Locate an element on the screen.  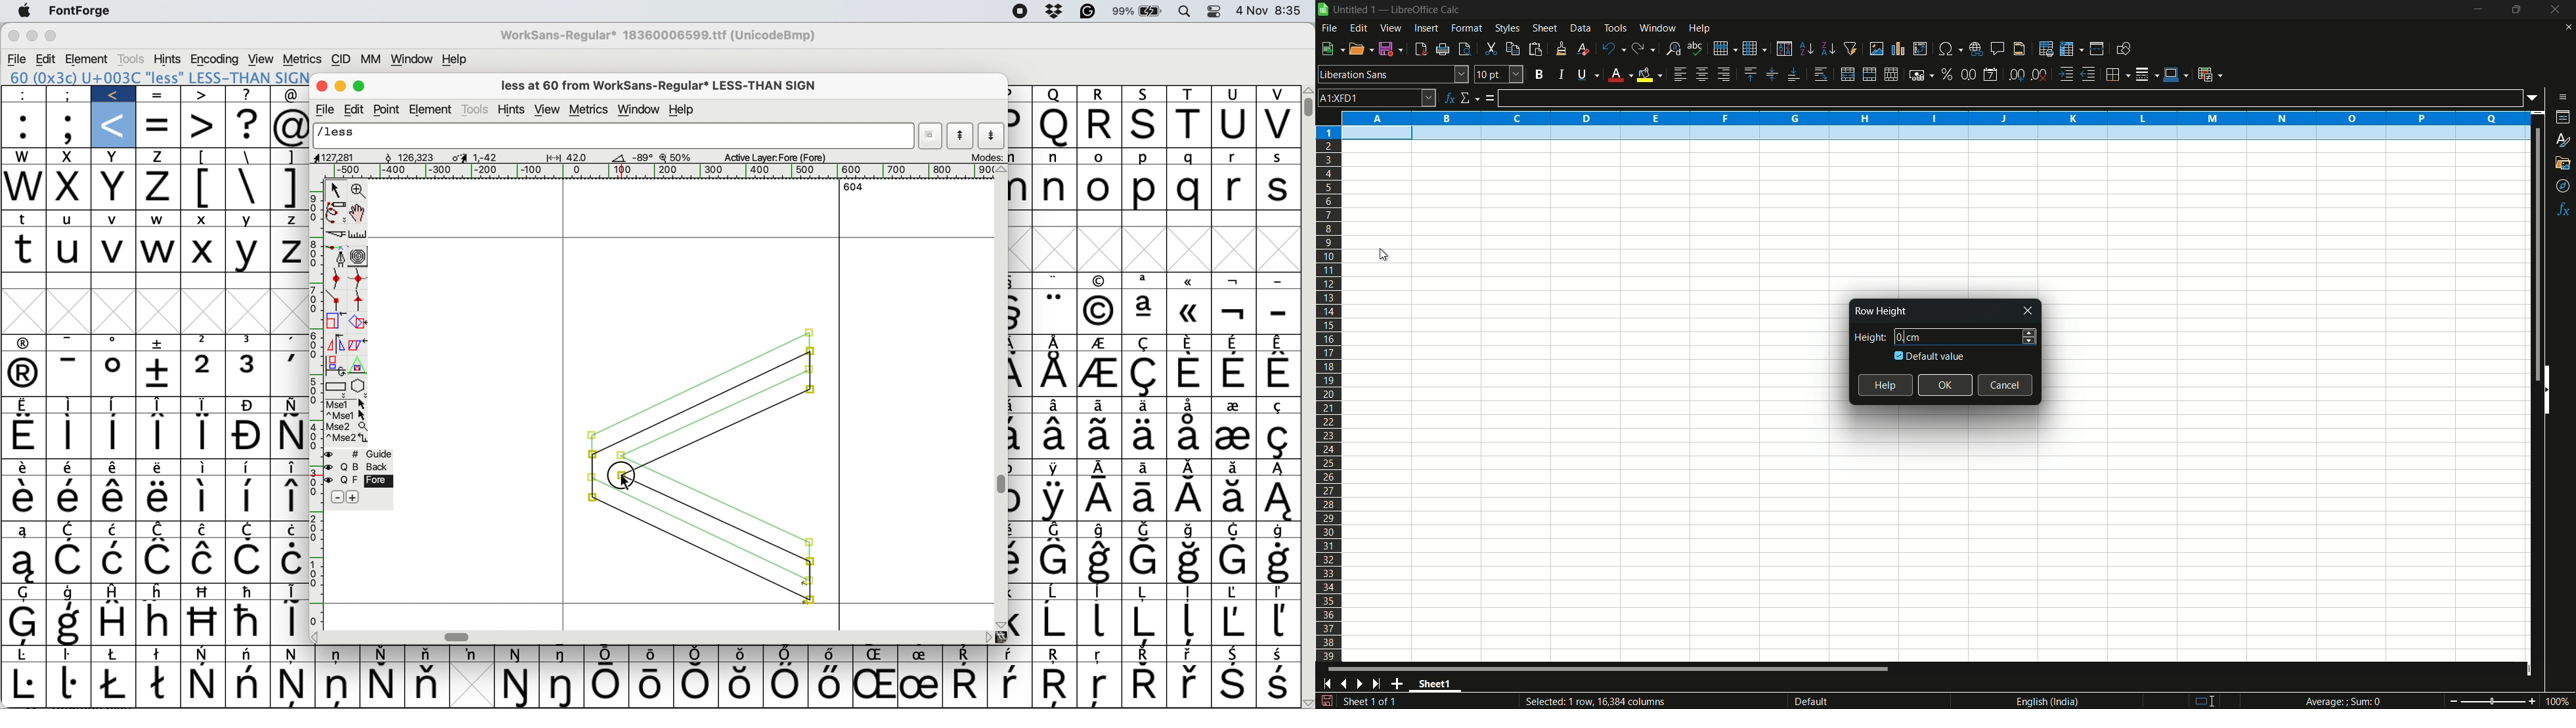
Selected: 1 row, 16,384 columns is located at coordinates (1592, 700).